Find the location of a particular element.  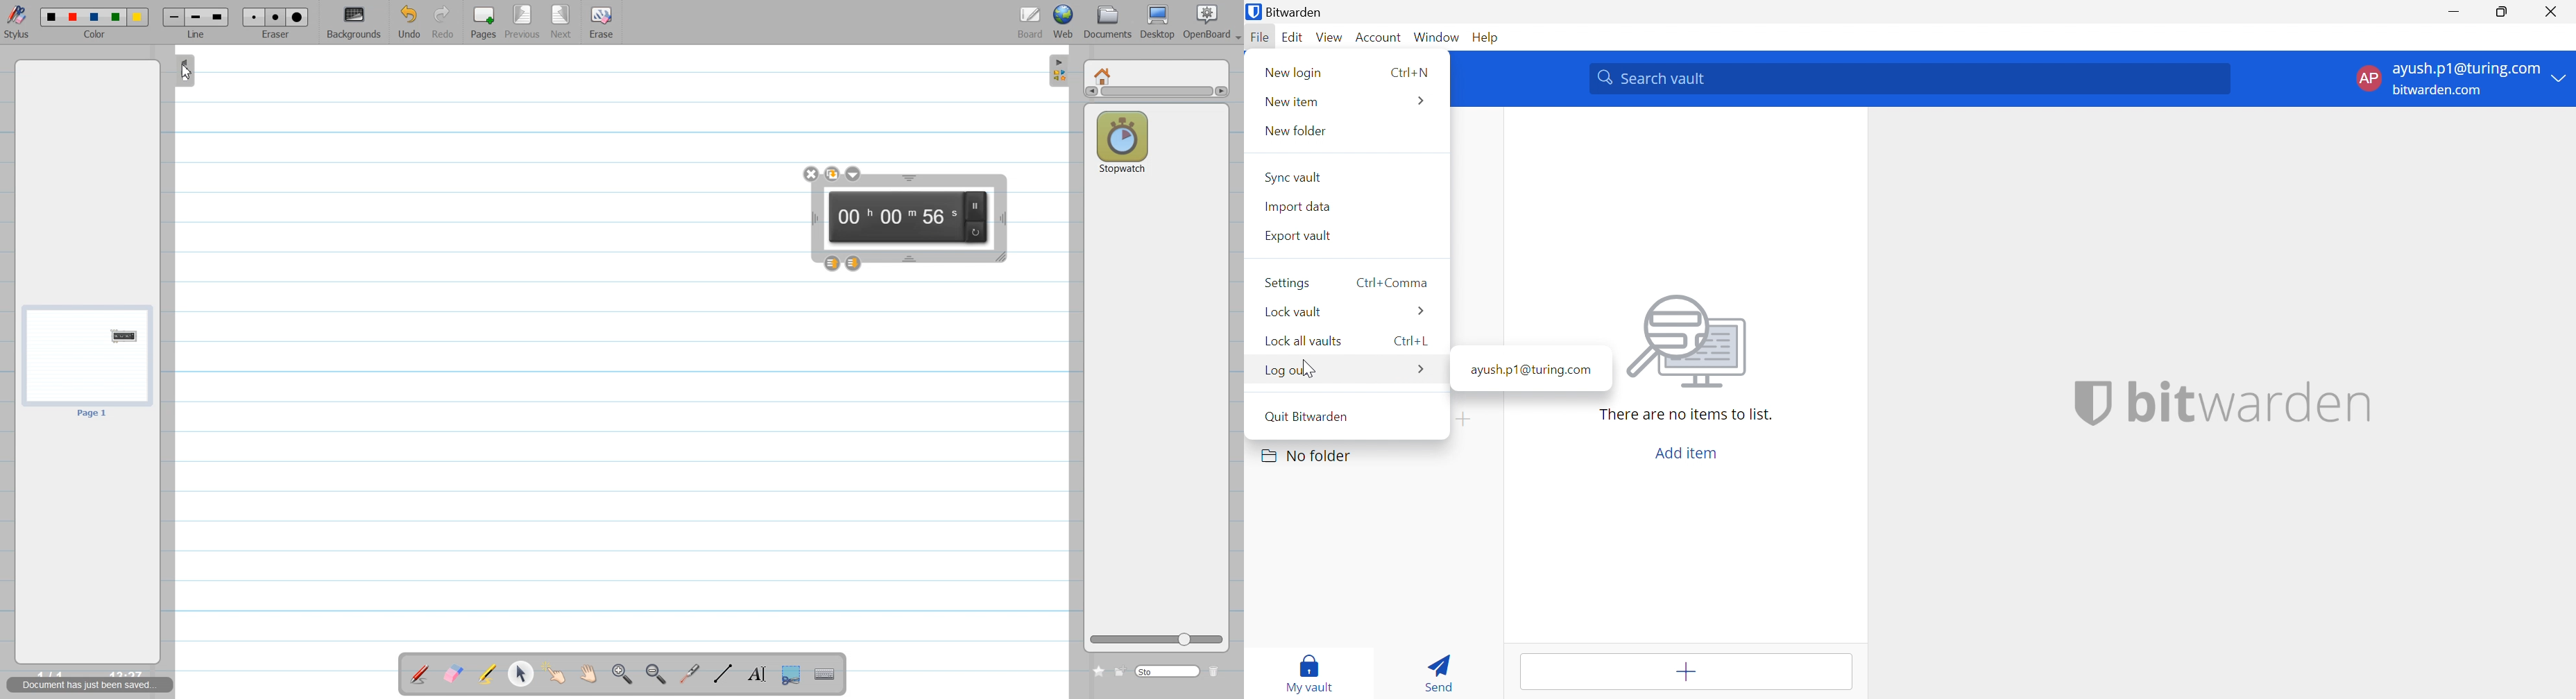

Bitwarden is located at coordinates (1288, 12).